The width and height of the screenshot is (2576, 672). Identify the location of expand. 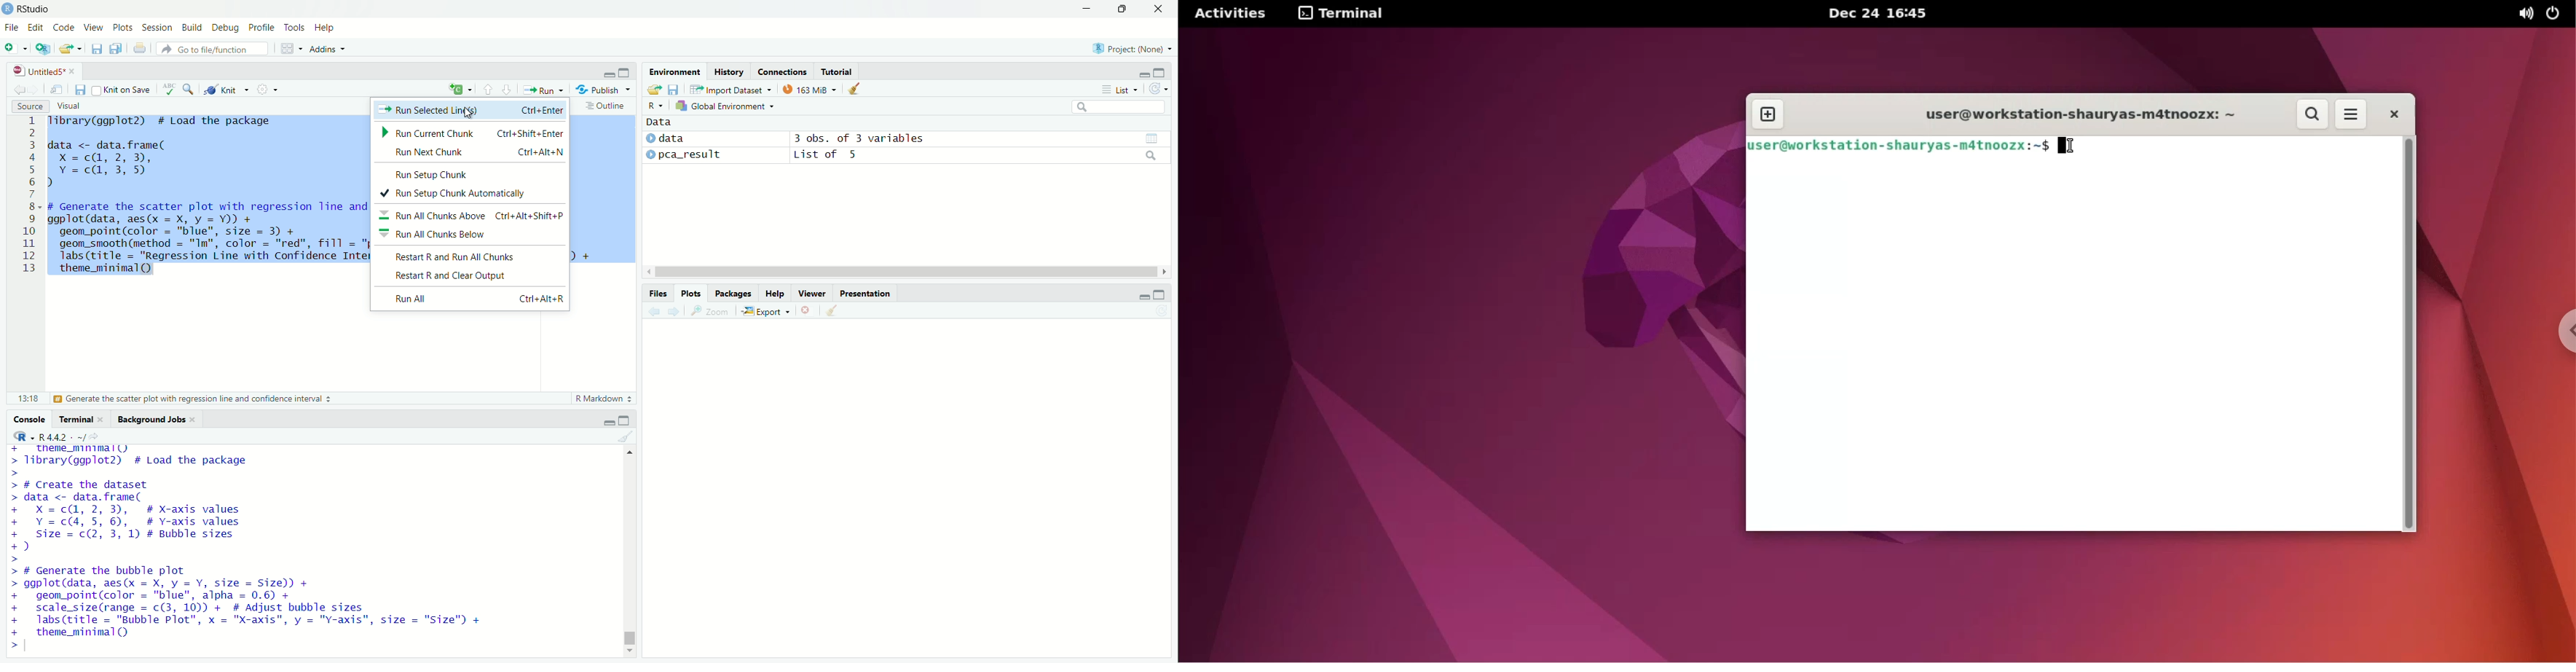
(1160, 293).